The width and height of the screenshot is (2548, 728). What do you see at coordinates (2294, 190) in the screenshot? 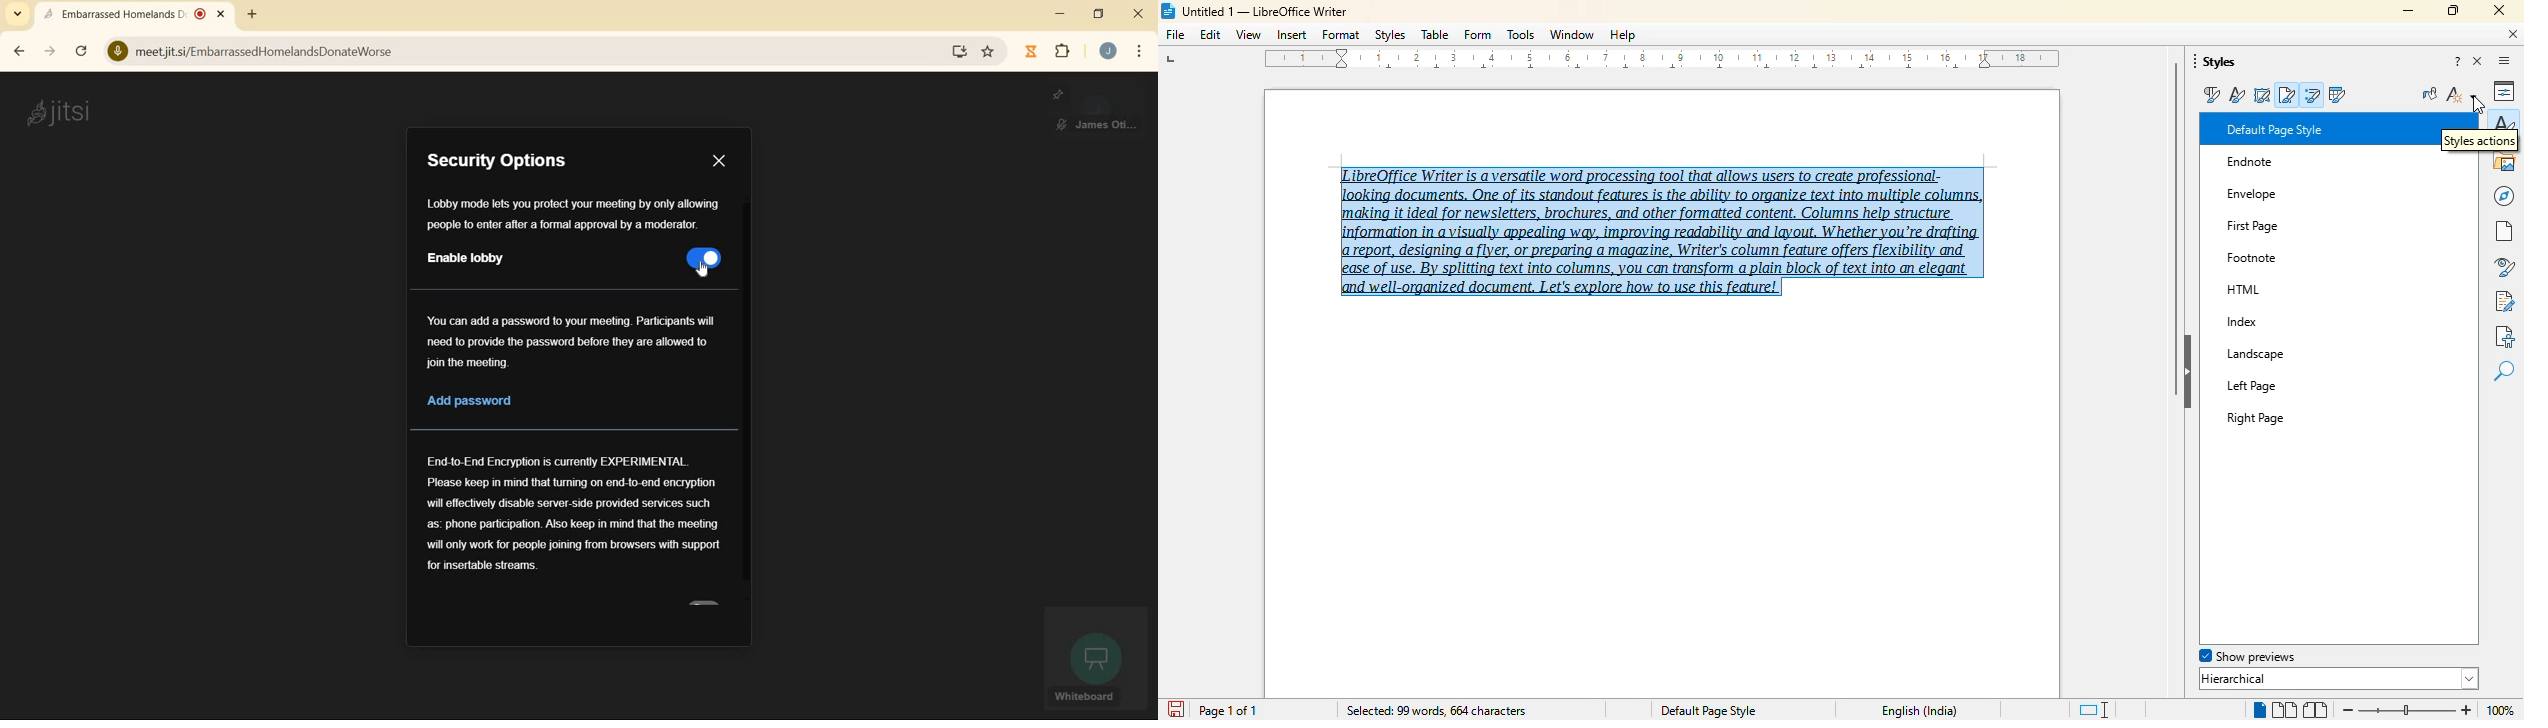
I see `Envelope` at bounding box center [2294, 190].